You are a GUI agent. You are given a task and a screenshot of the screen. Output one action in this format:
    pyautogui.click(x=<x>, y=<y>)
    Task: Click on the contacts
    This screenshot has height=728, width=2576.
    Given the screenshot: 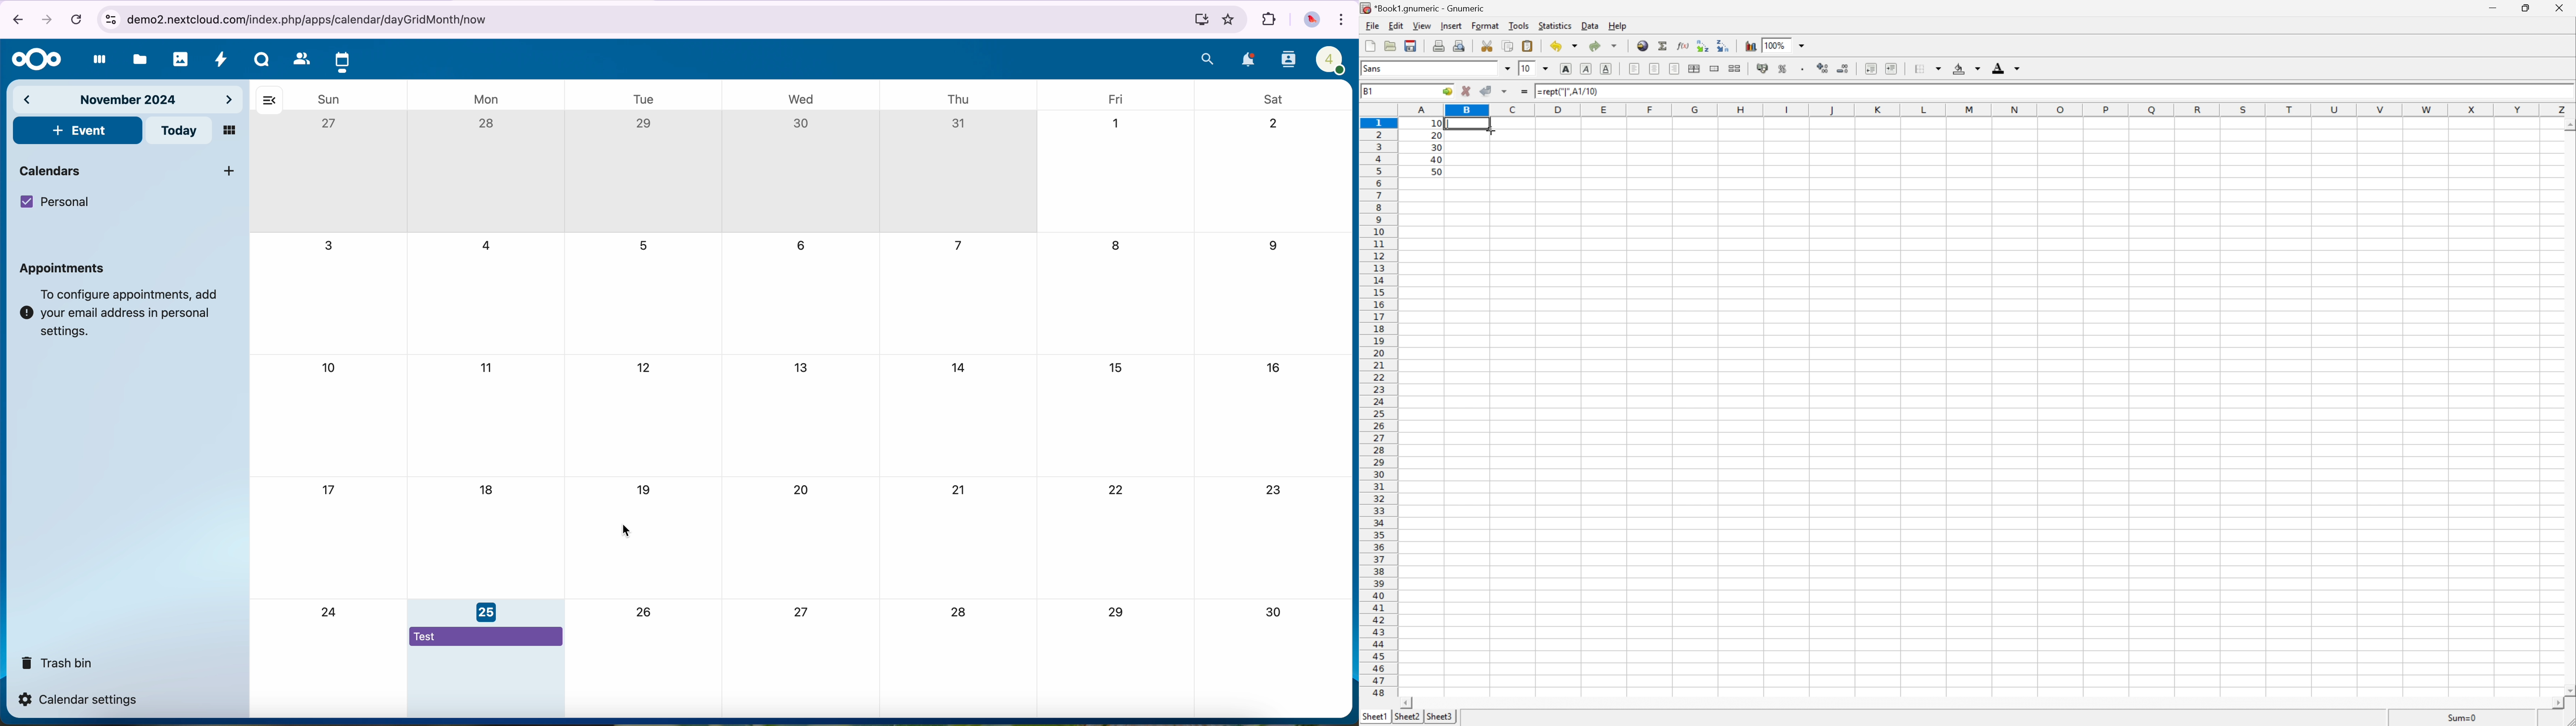 What is the action you would take?
    pyautogui.click(x=296, y=58)
    